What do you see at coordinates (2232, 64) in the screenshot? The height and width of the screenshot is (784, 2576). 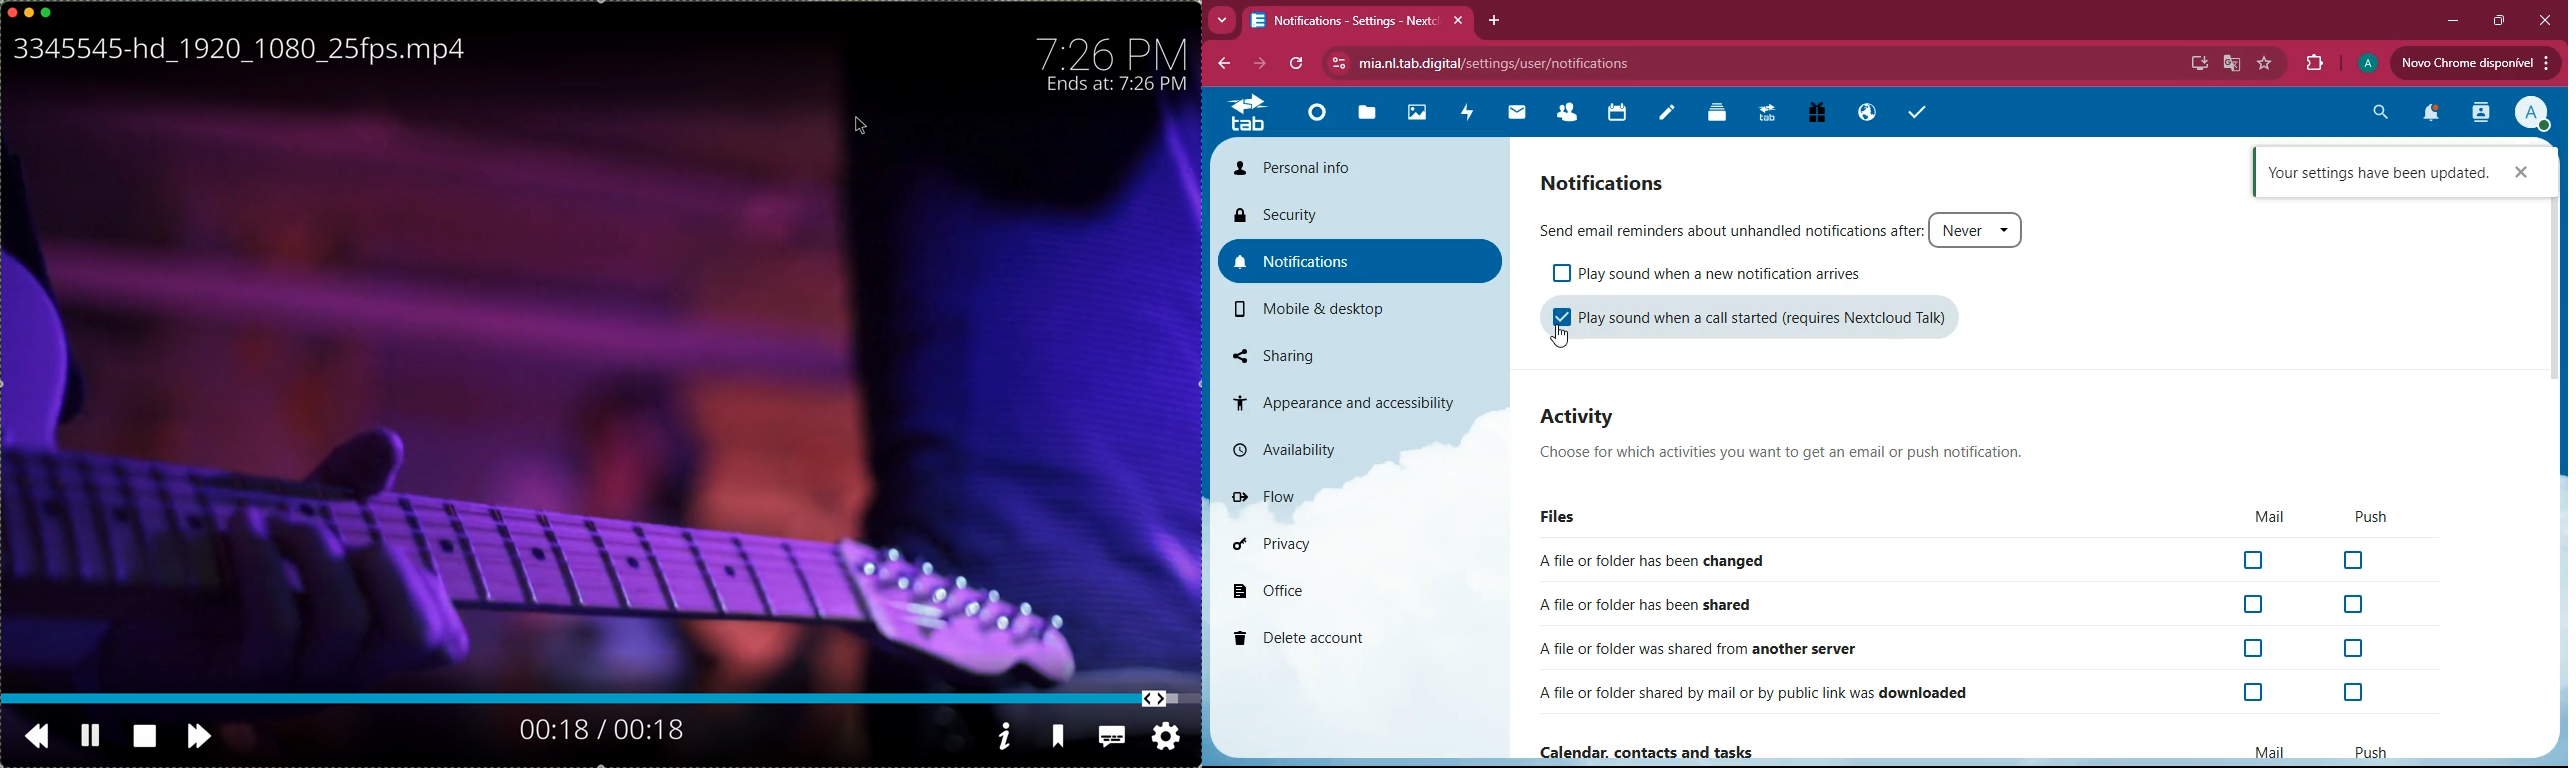 I see `google translate` at bounding box center [2232, 64].